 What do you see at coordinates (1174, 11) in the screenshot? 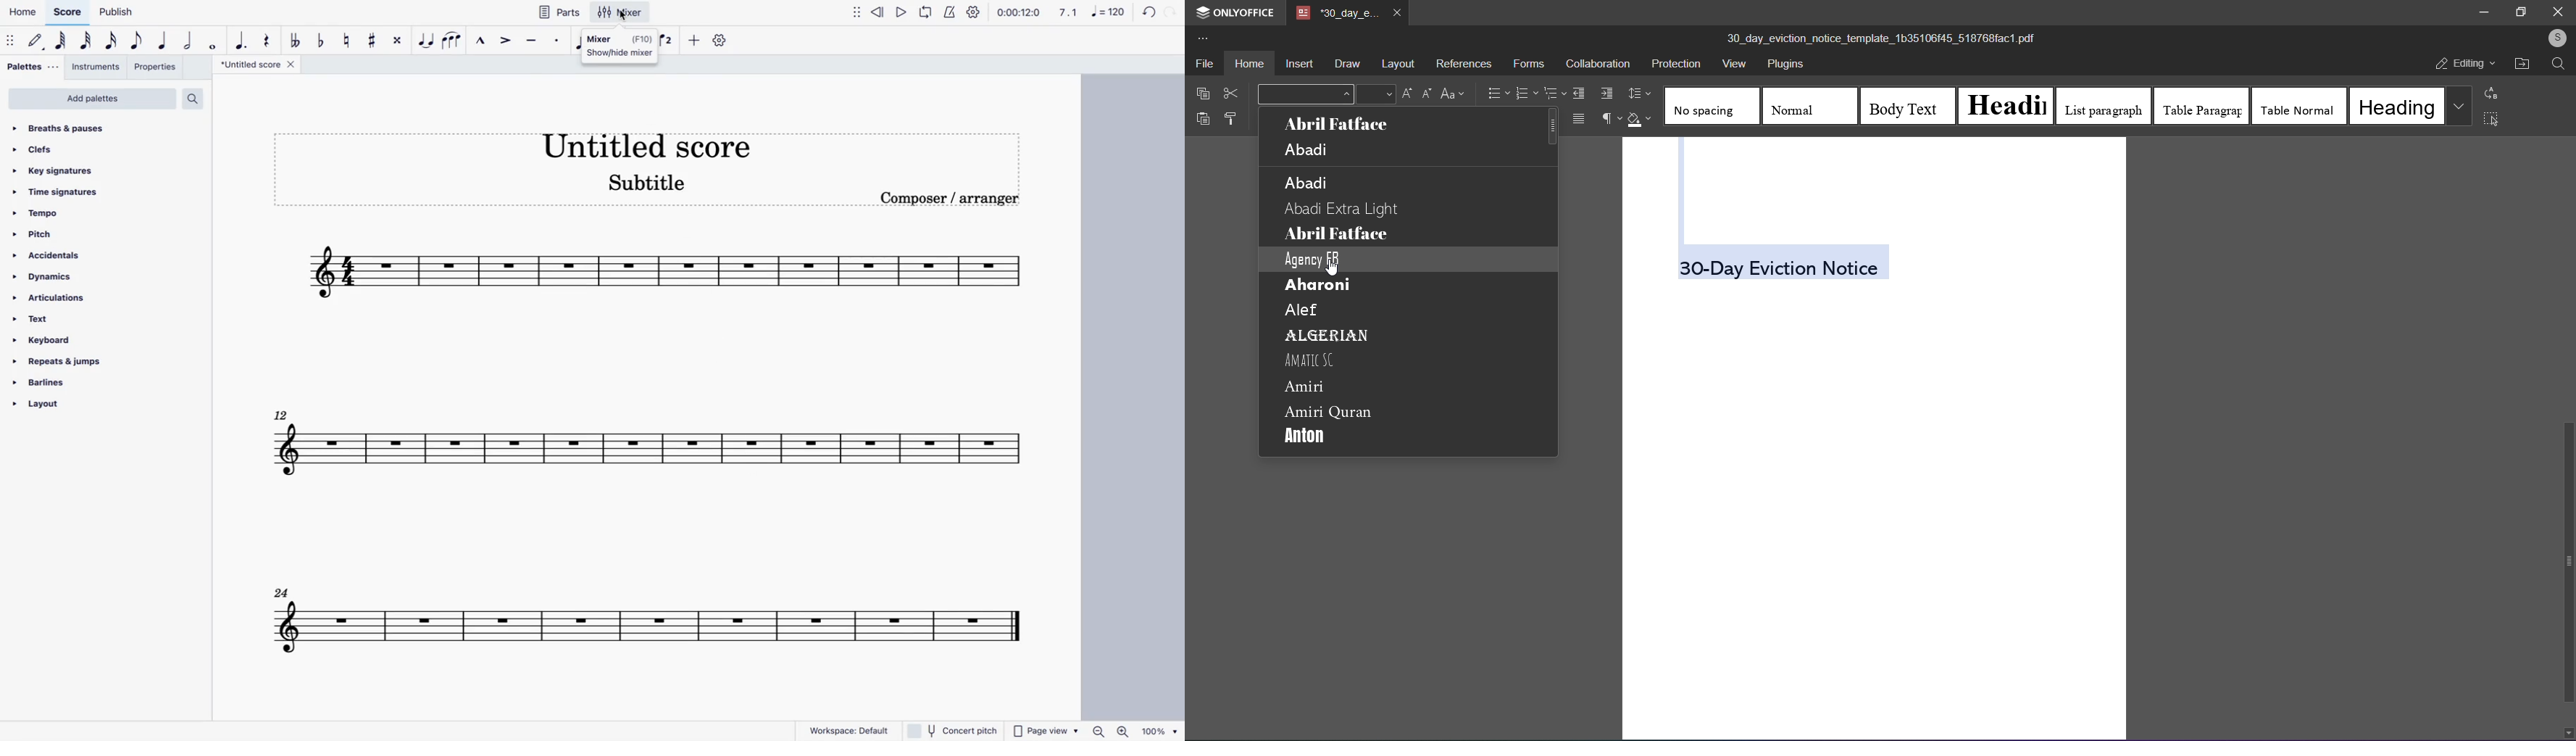
I see `forward` at bounding box center [1174, 11].